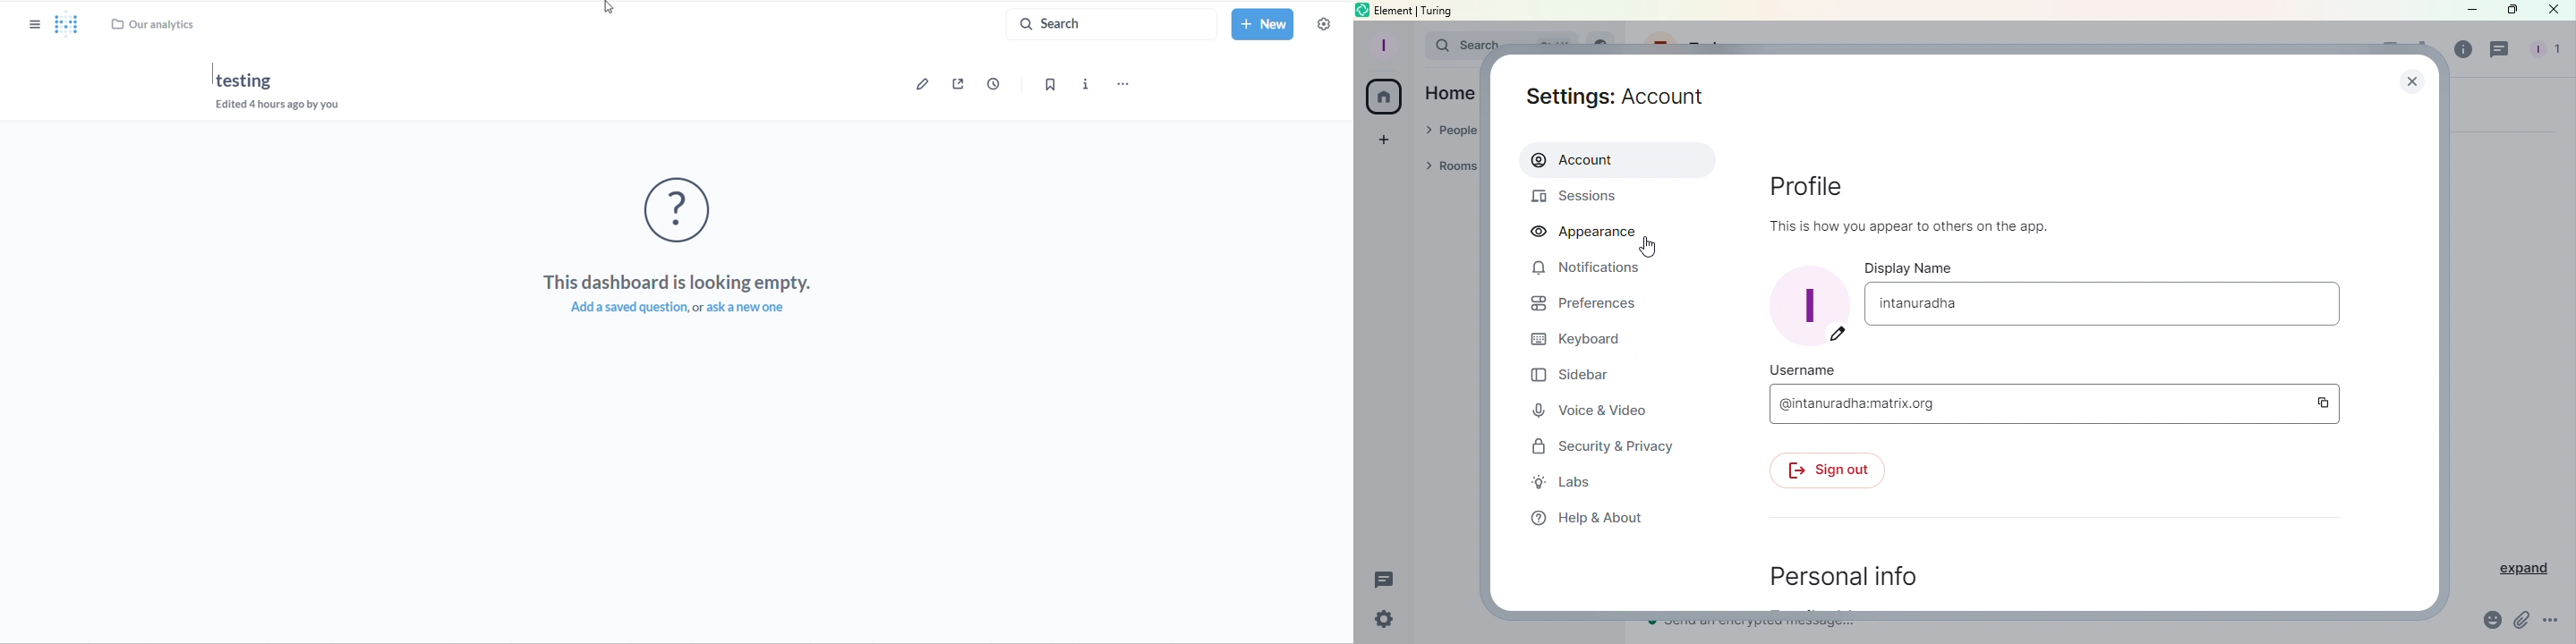  I want to click on settings, so click(1330, 25).